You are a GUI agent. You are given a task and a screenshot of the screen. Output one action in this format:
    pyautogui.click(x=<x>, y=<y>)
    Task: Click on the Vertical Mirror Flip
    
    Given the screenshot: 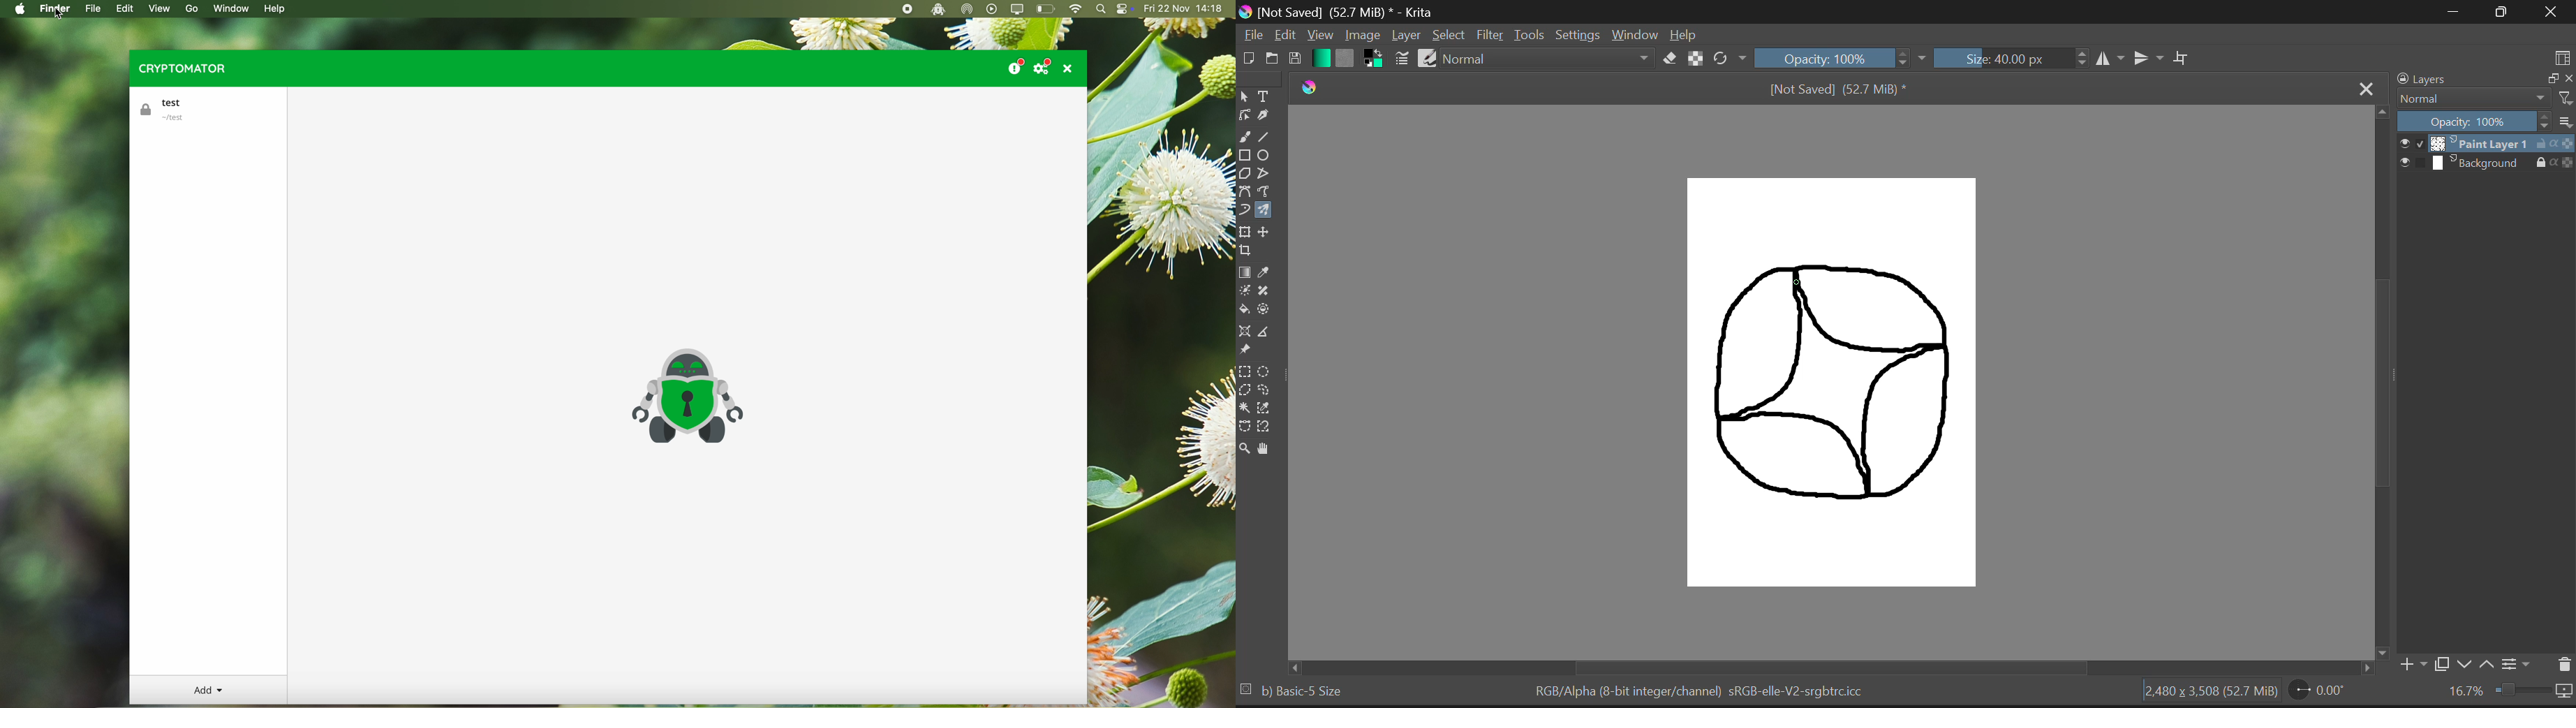 What is the action you would take?
    pyautogui.click(x=2112, y=59)
    